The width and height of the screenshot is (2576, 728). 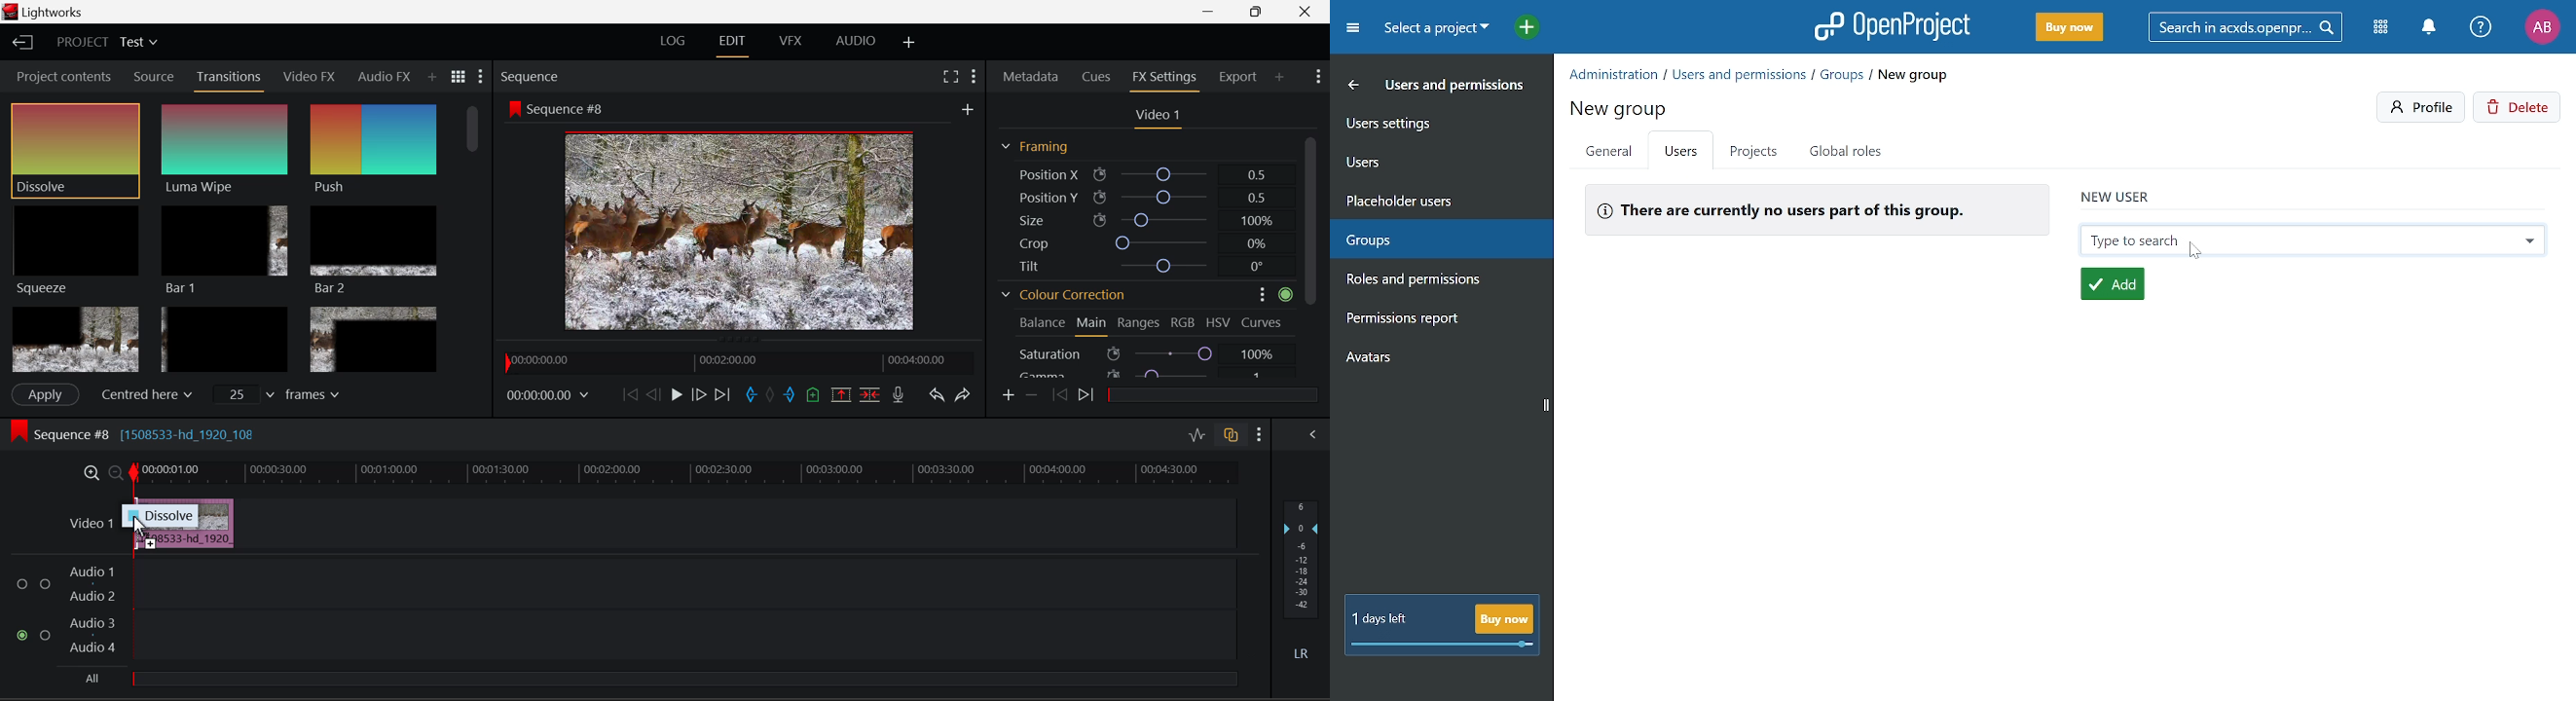 What do you see at coordinates (75, 152) in the screenshot?
I see `Cursor MOUSE_DOWN on Dissolve` at bounding box center [75, 152].